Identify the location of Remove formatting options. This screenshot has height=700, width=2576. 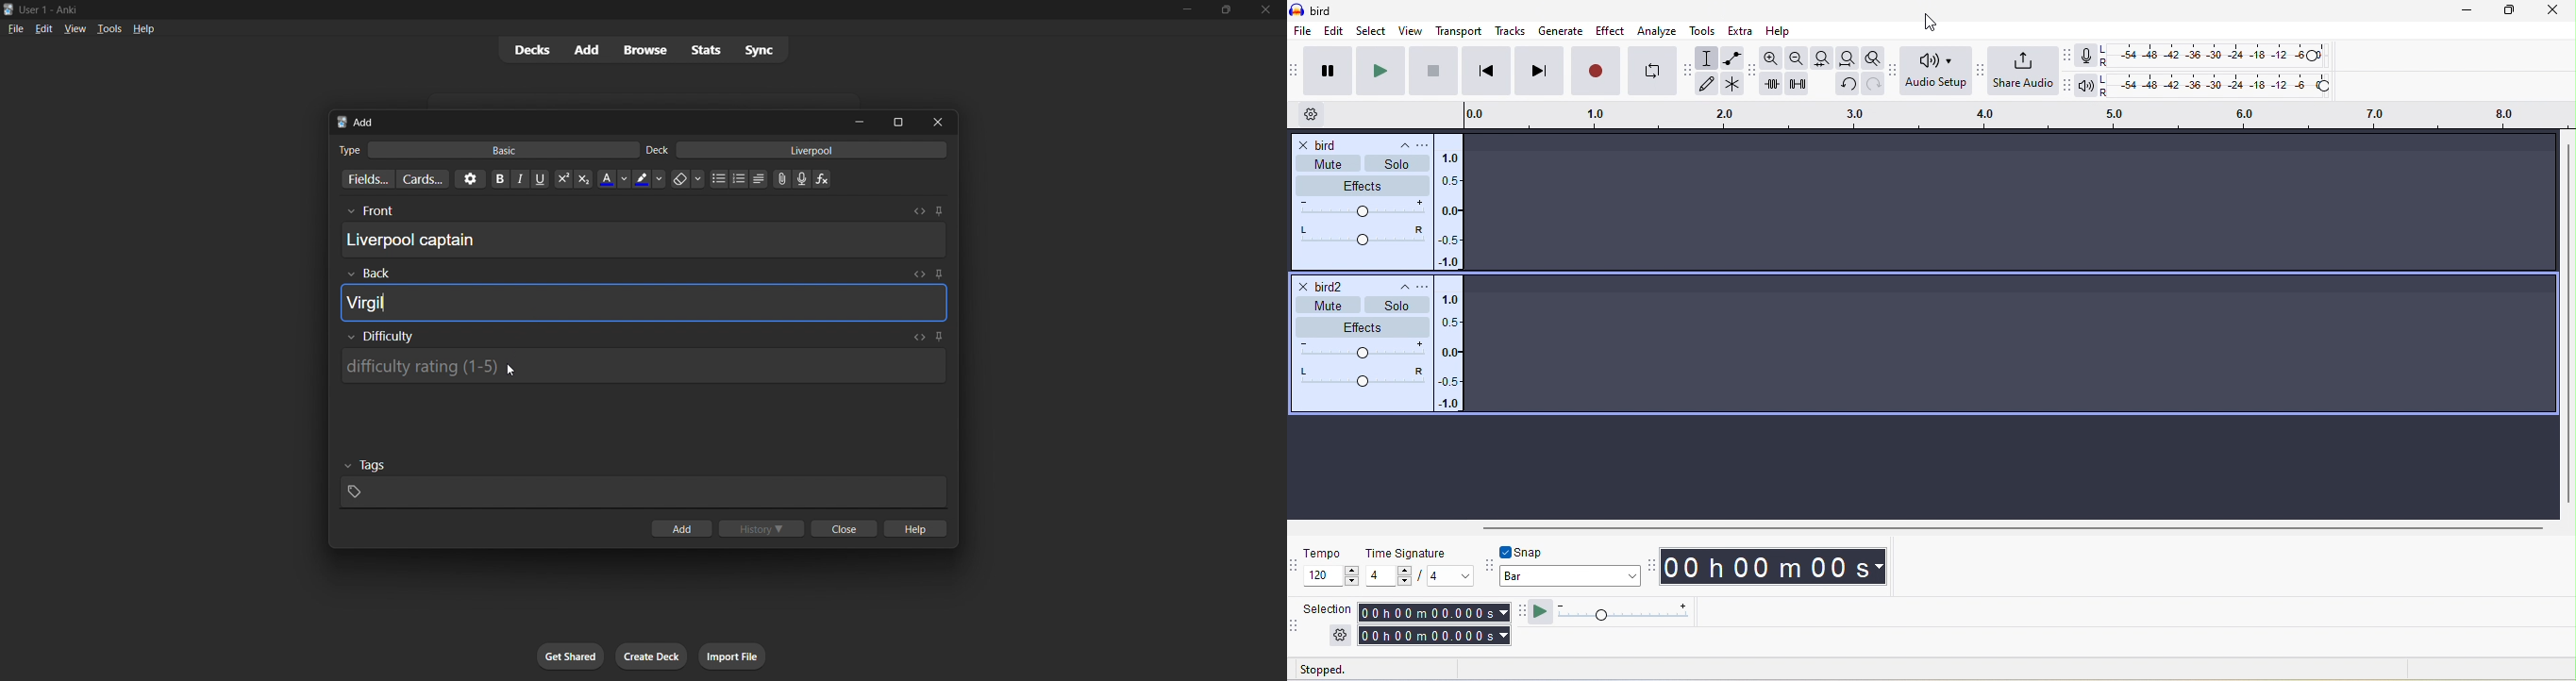
(689, 179).